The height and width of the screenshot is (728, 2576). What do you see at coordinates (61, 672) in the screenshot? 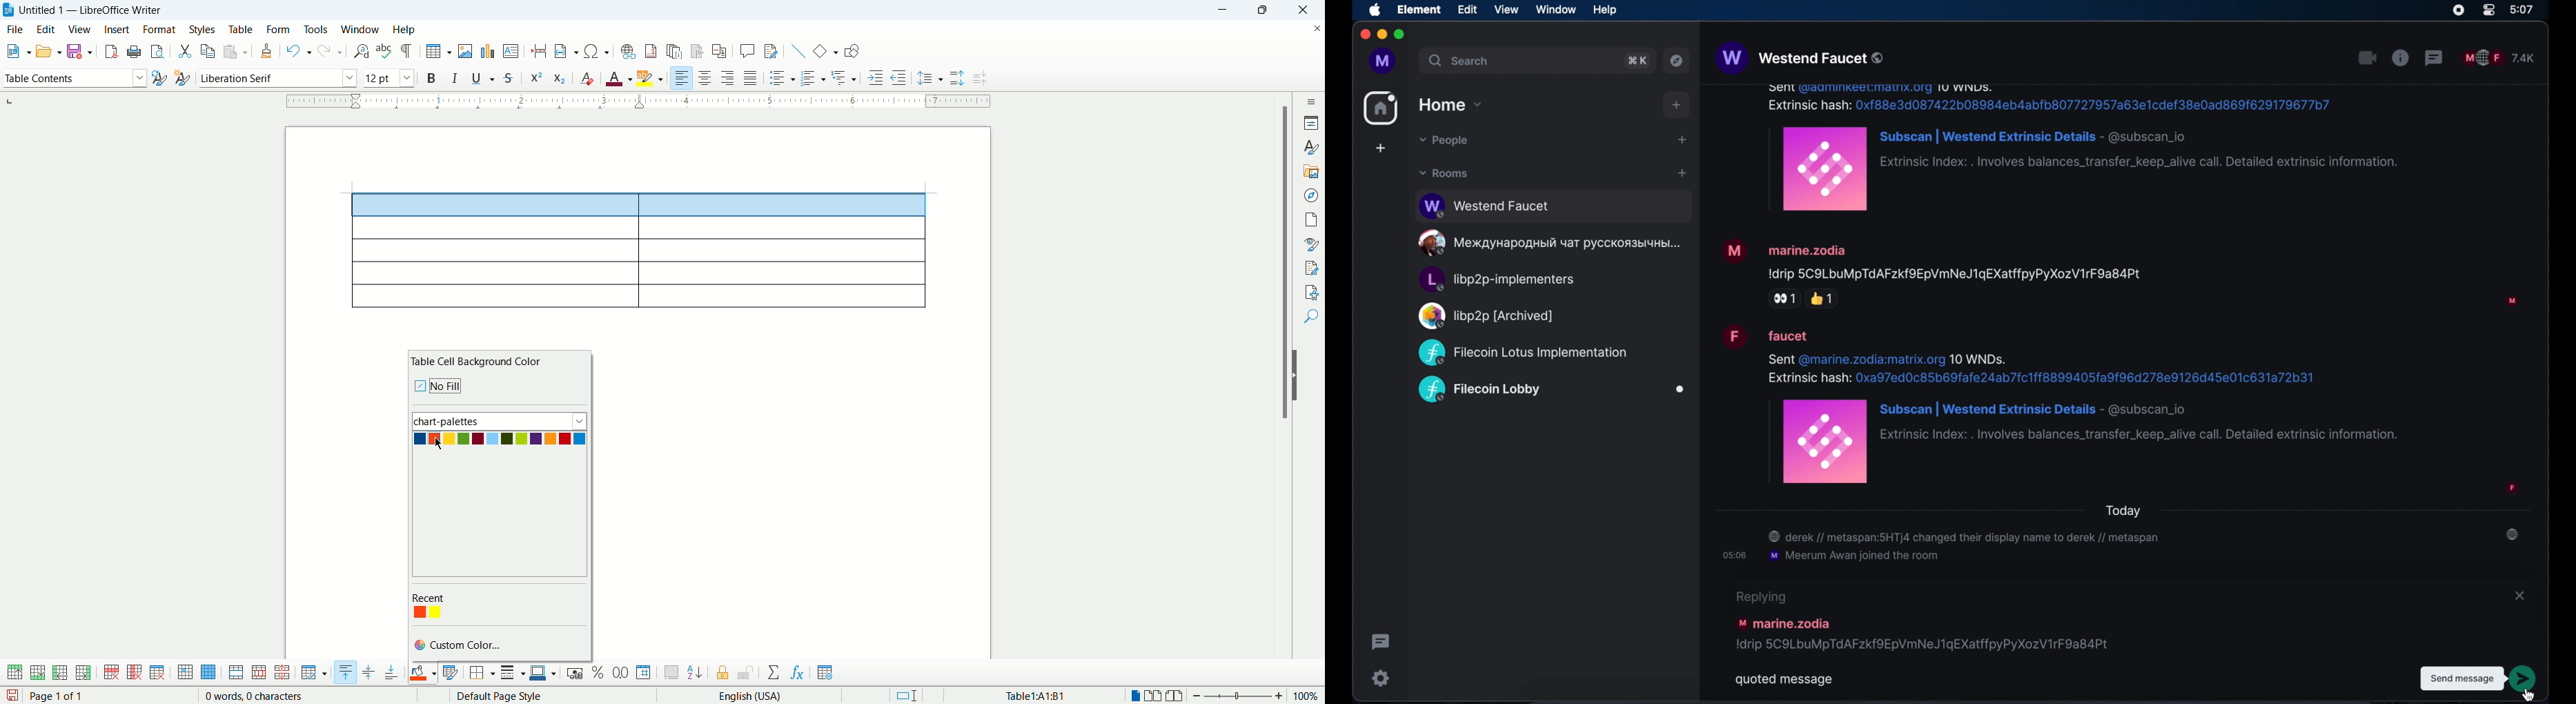
I see `insert column before` at bounding box center [61, 672].